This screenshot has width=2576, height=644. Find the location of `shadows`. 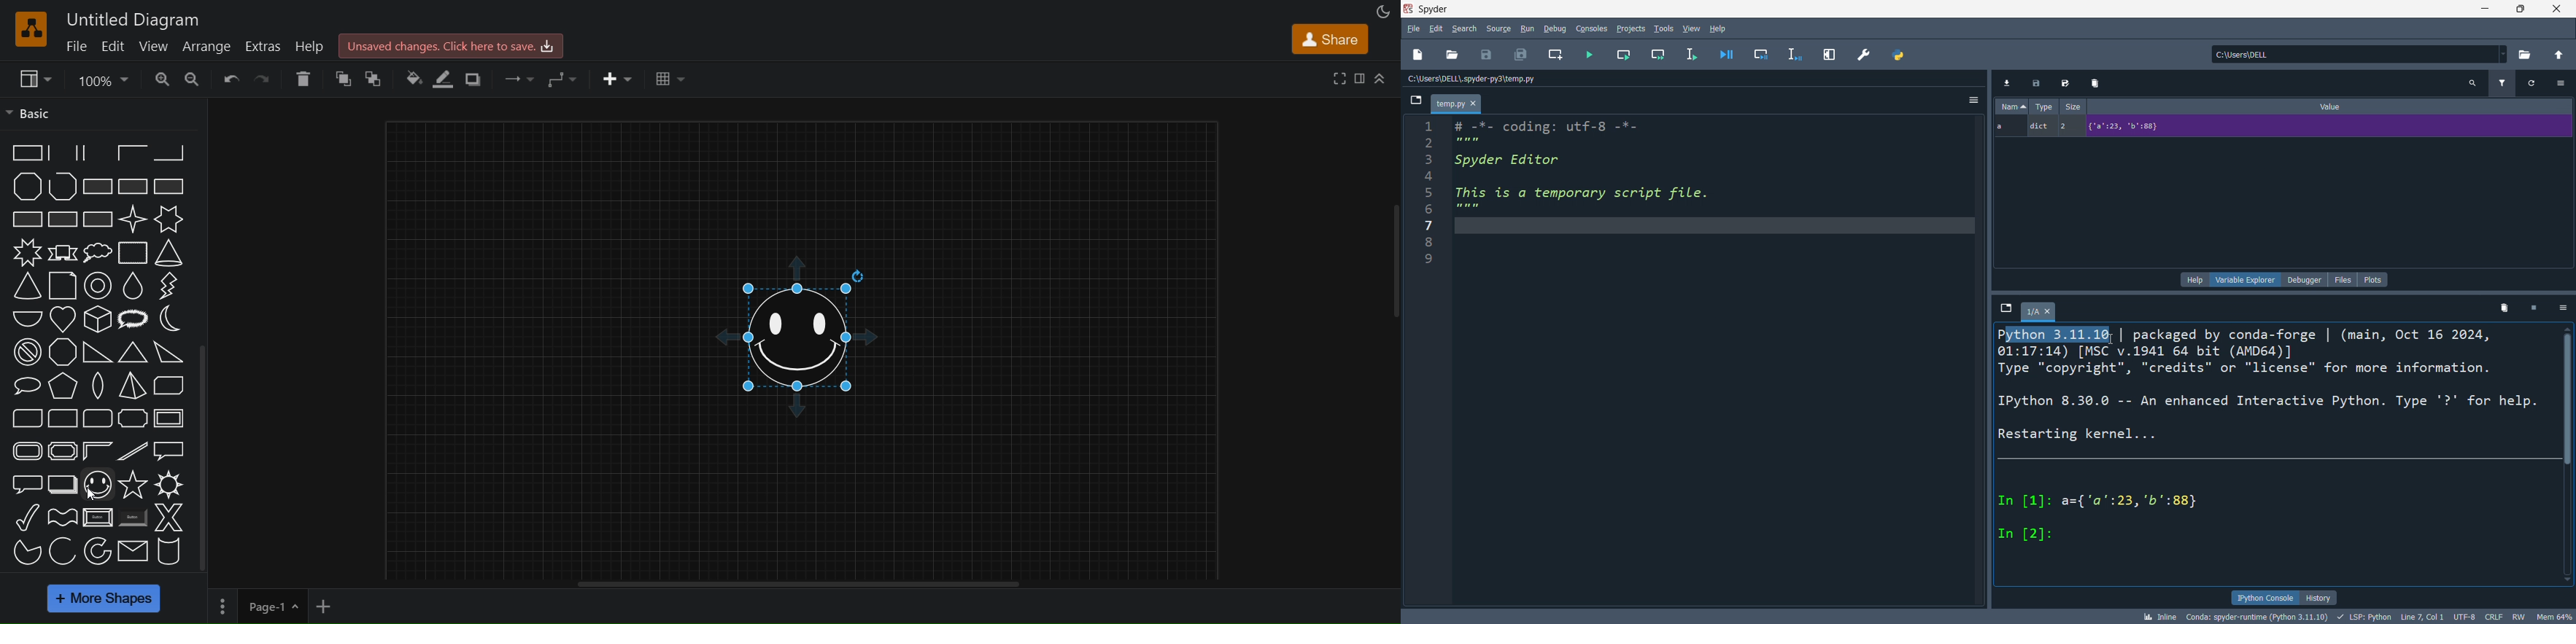

shadows is located at coordinates (477, 79).